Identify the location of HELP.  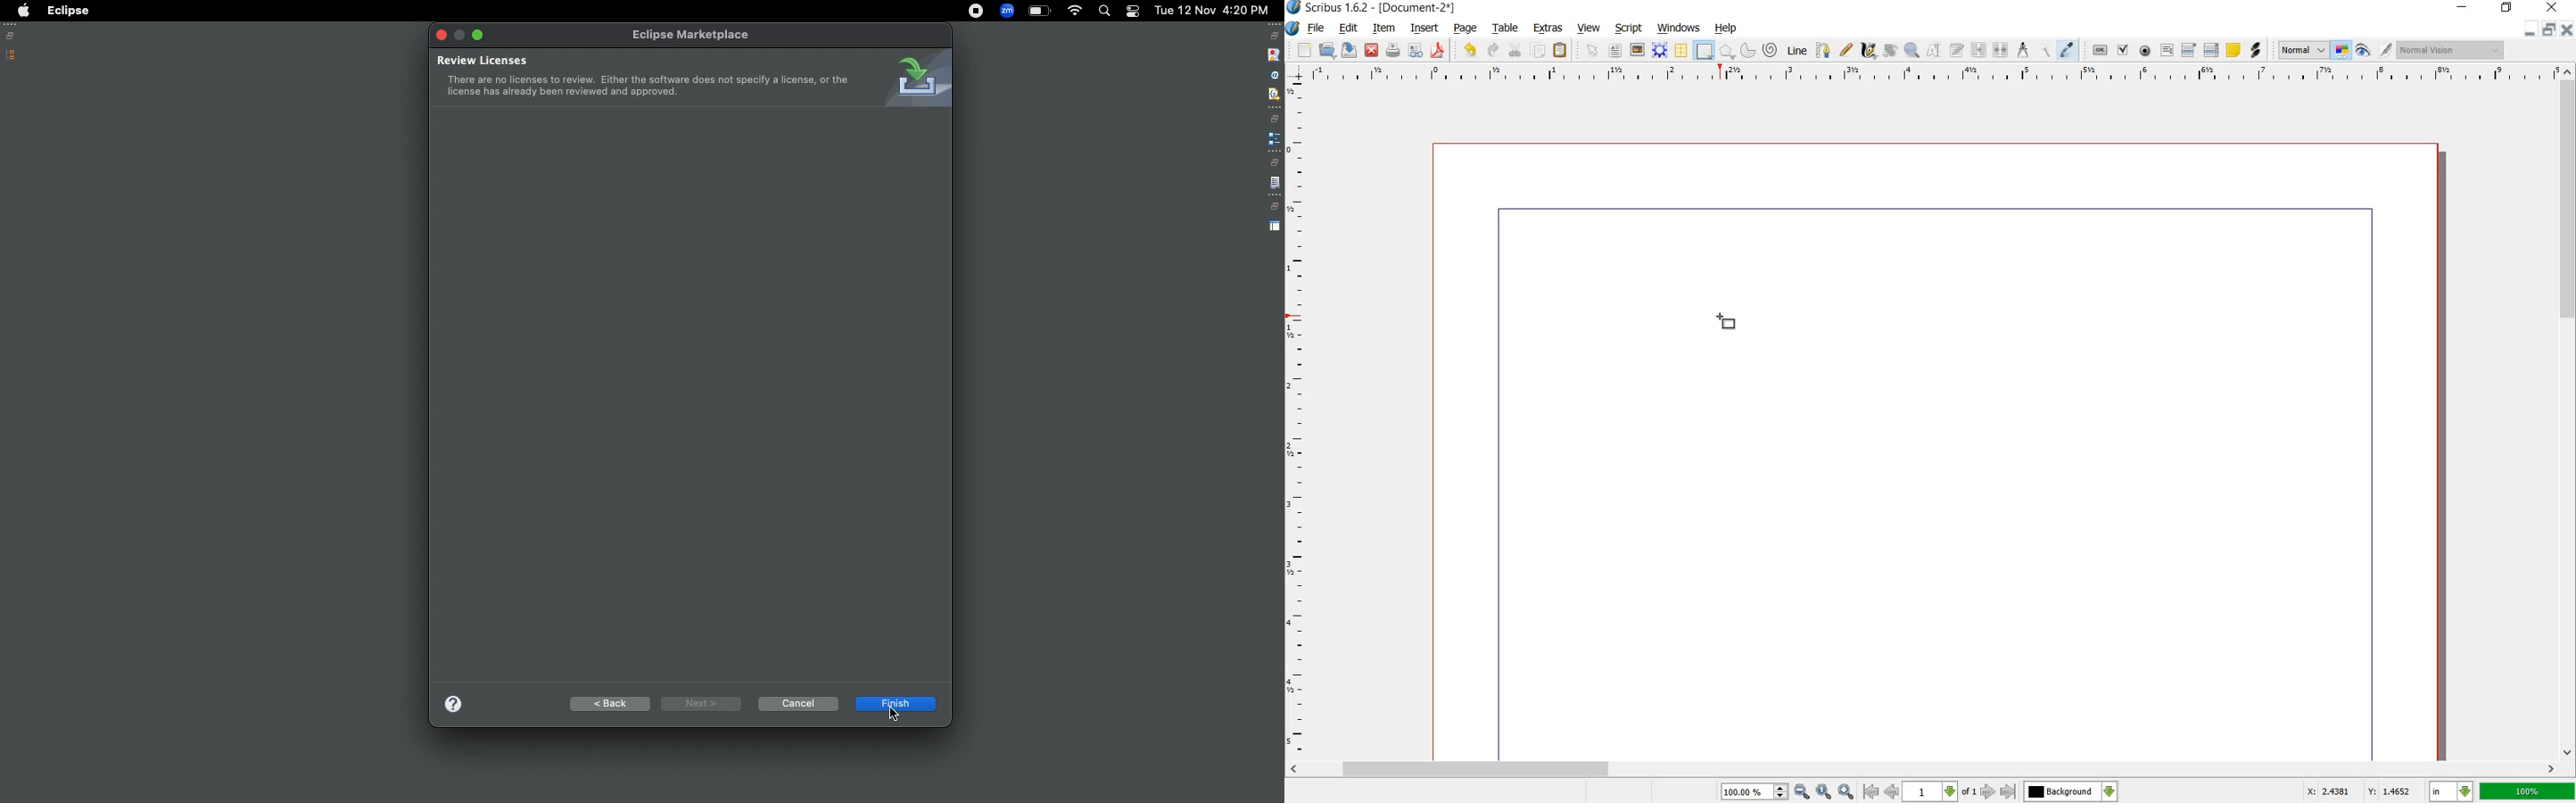
(1726, 29).